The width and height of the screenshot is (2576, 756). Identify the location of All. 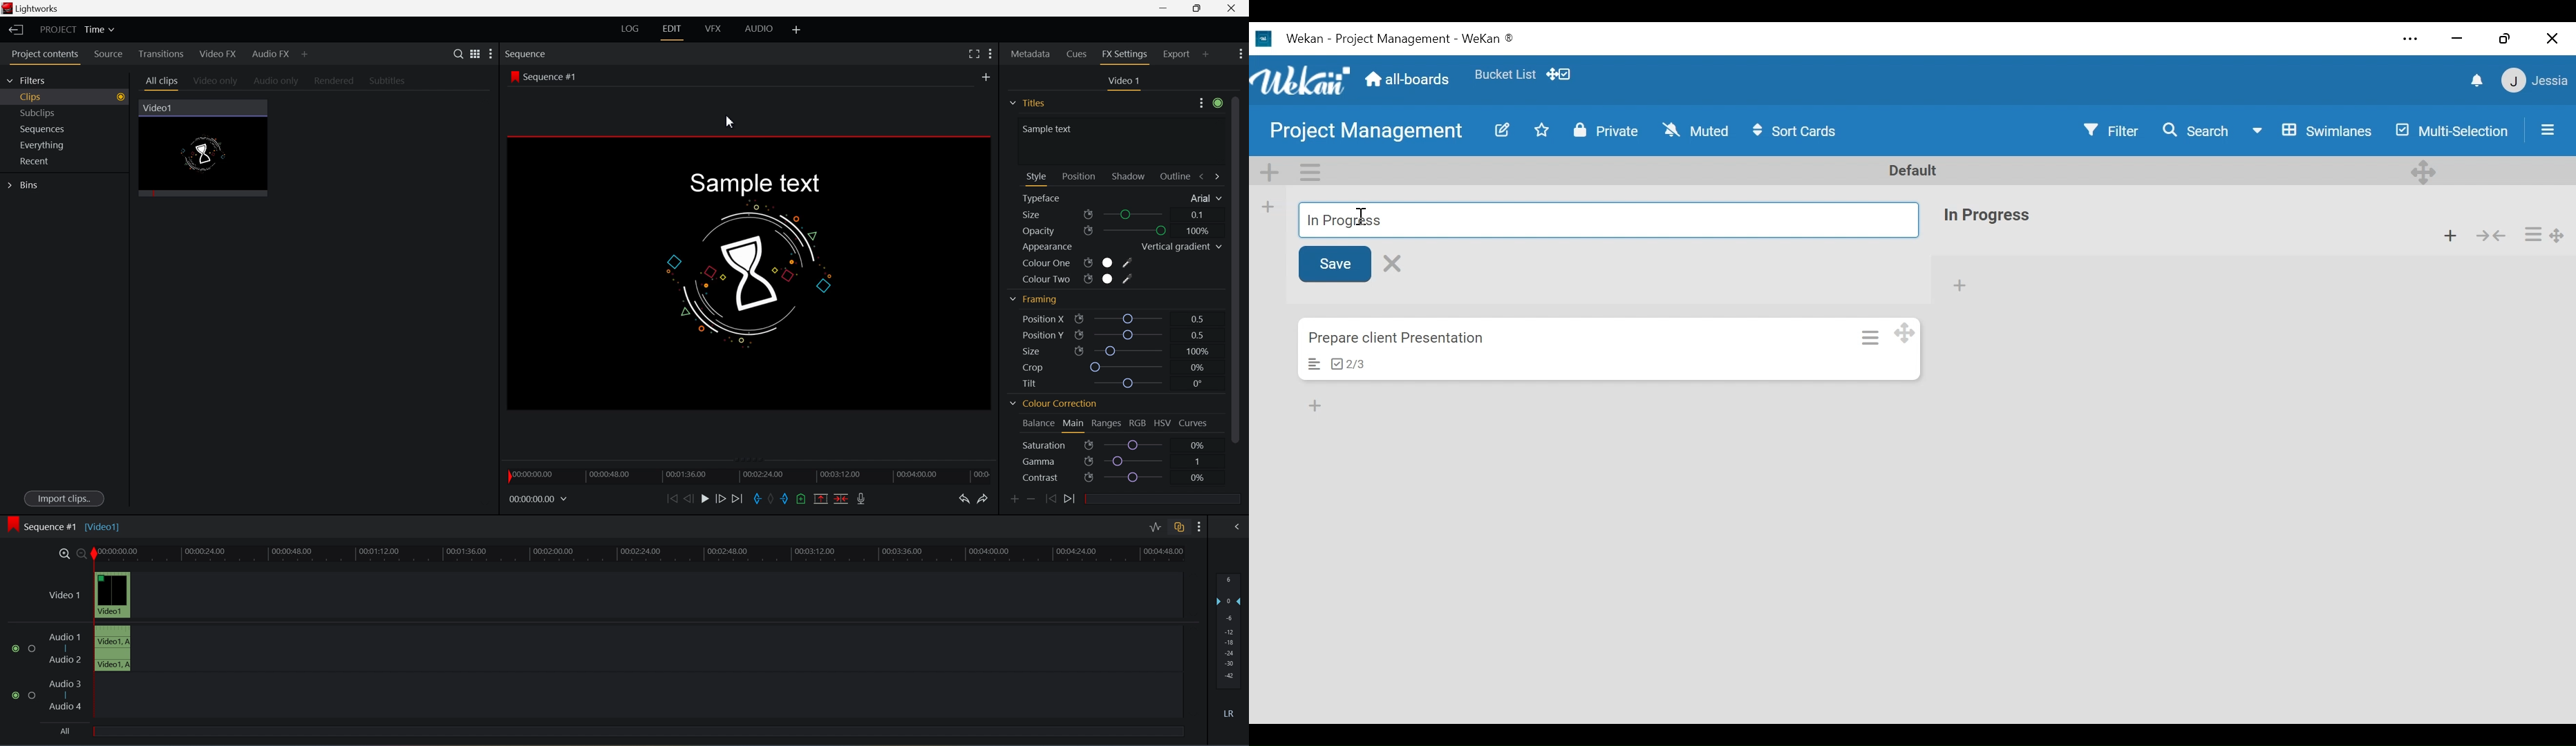
(65, 729).